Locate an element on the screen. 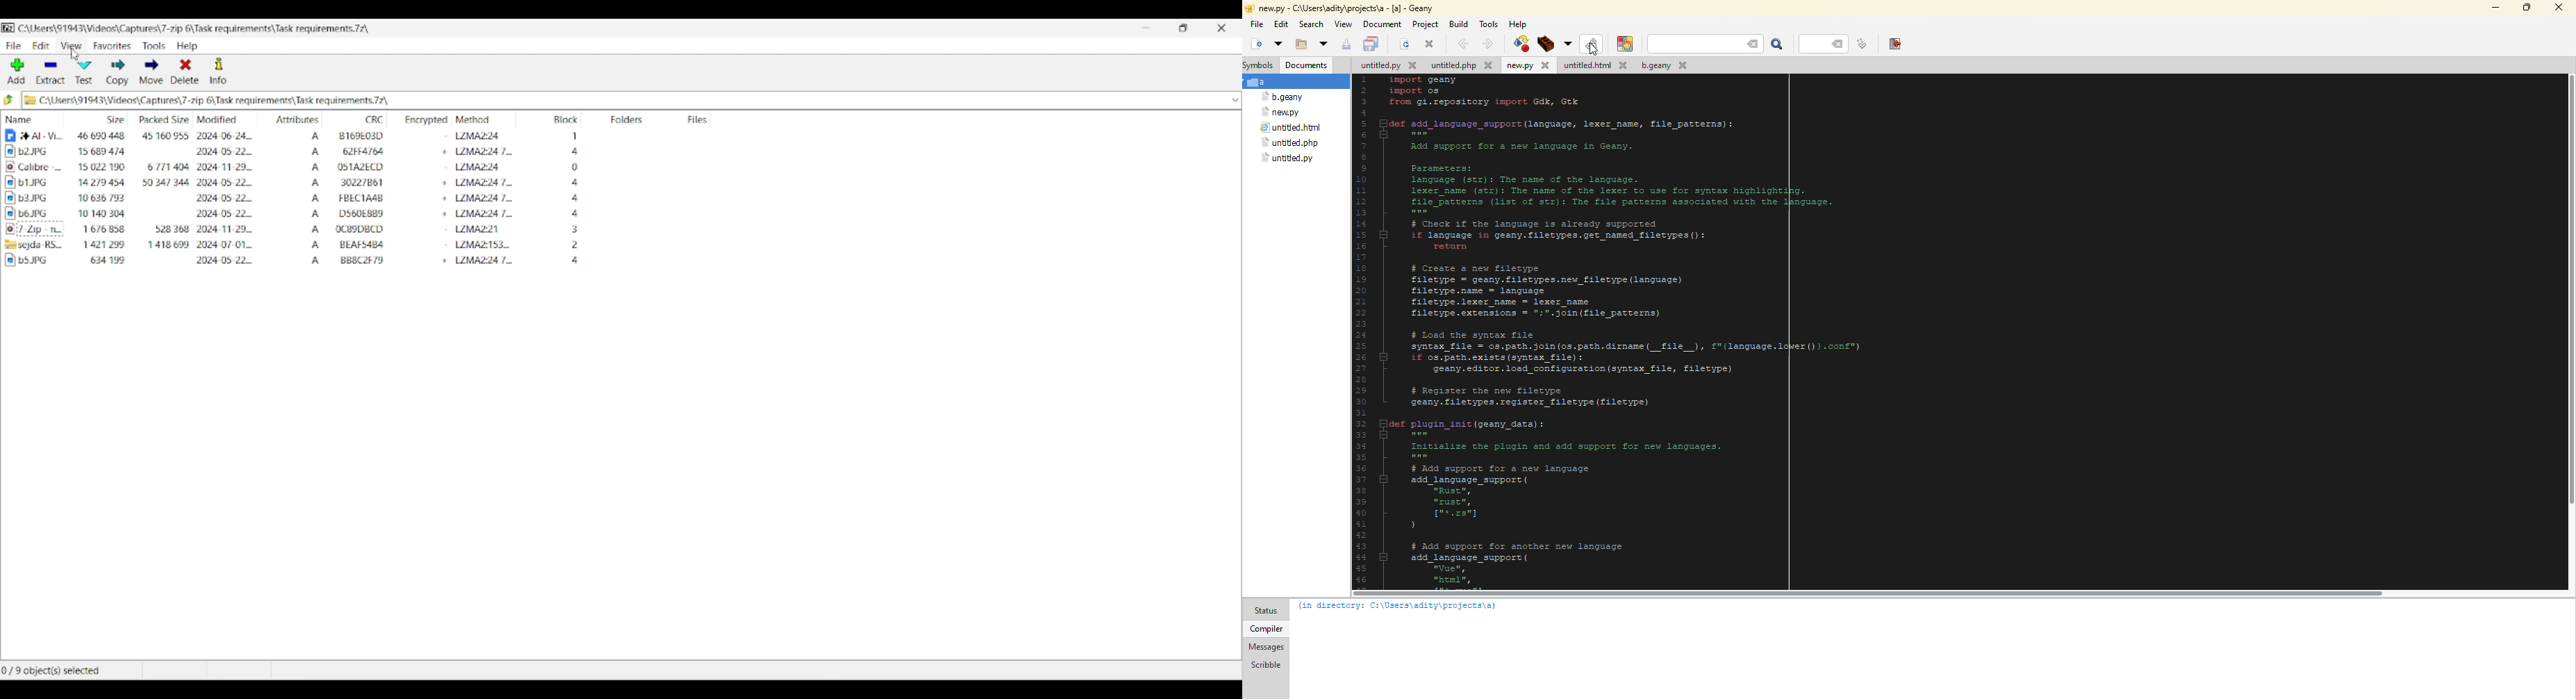 The image size is (2576, 700). a is located at coordinates (1260, 82).